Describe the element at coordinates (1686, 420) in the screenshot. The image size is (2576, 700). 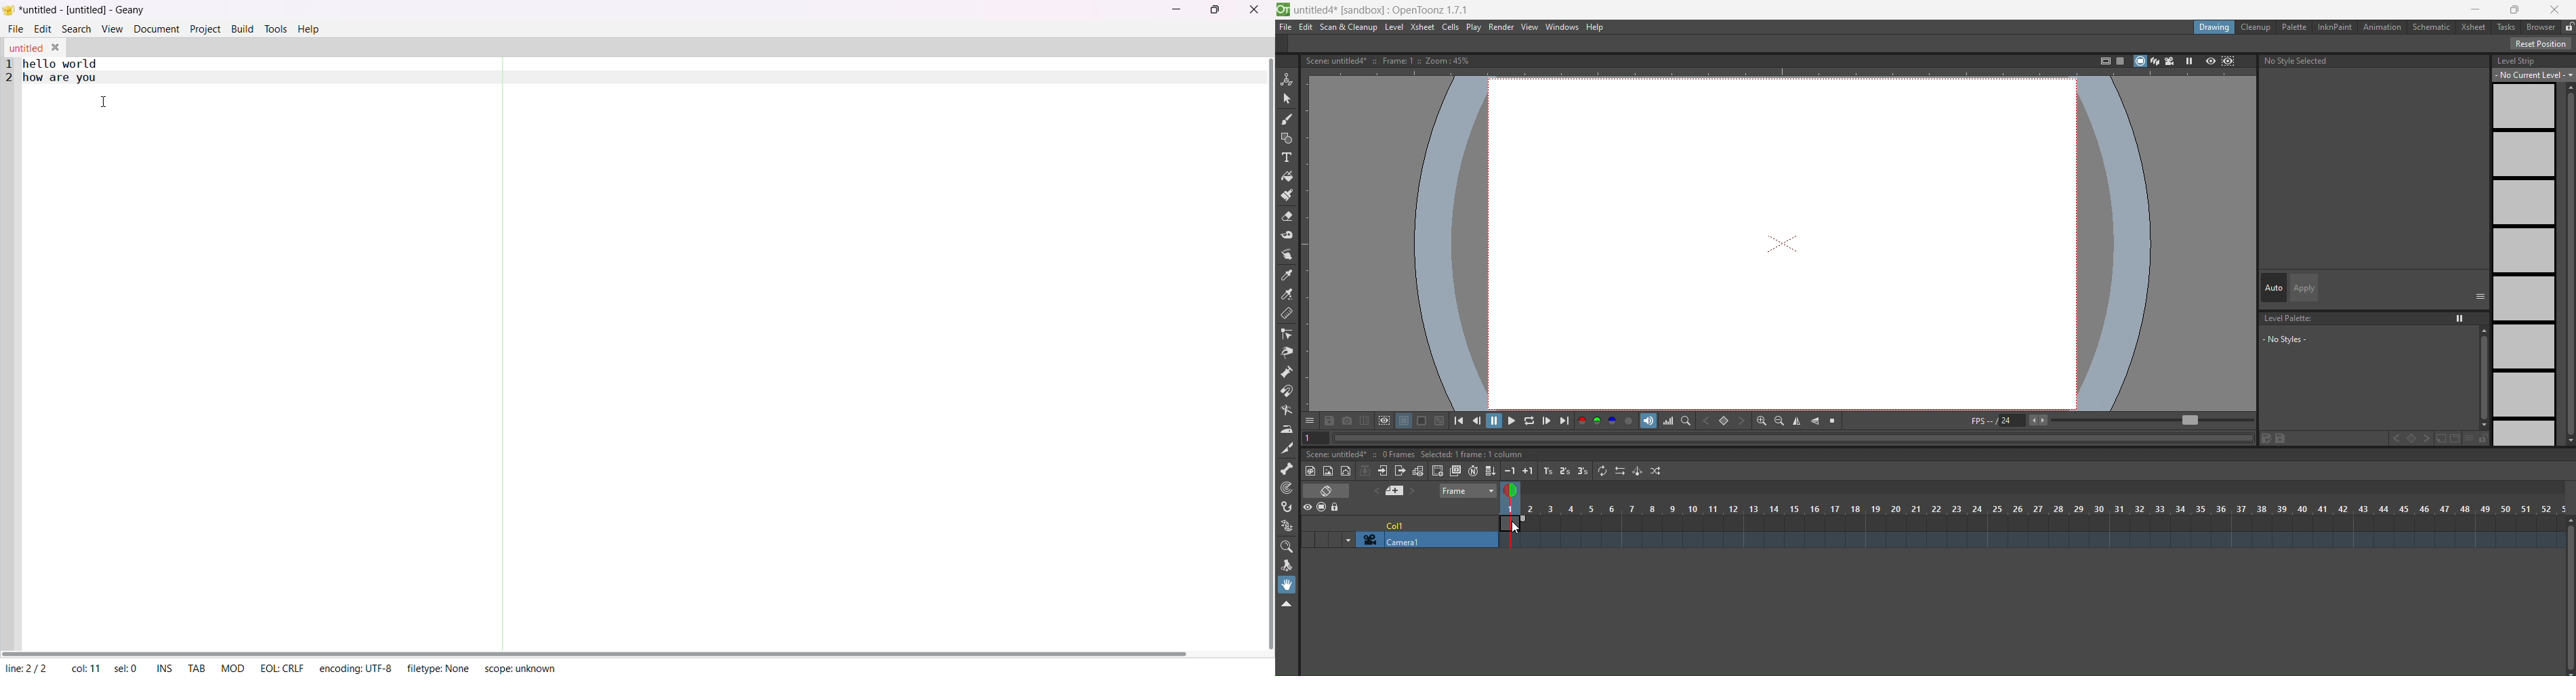
I see `locator` at that location.